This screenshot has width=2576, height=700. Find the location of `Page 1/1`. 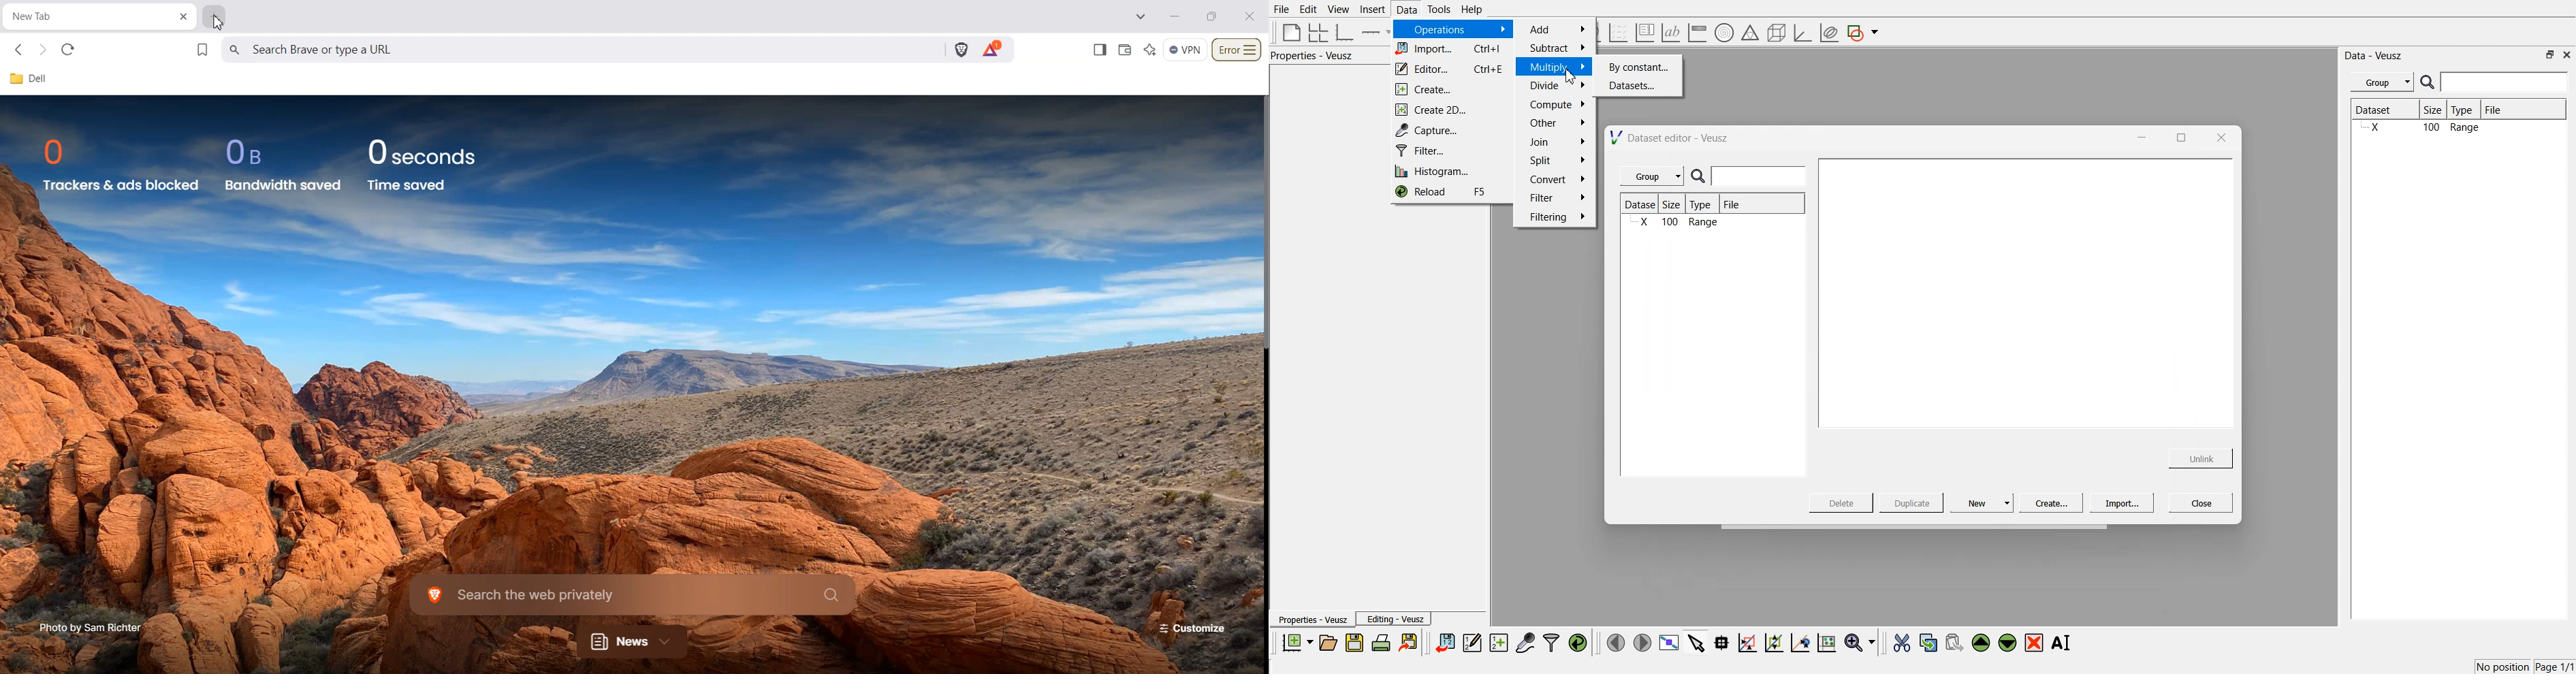

Page 1/1 is located at coordinates (2556, 667).